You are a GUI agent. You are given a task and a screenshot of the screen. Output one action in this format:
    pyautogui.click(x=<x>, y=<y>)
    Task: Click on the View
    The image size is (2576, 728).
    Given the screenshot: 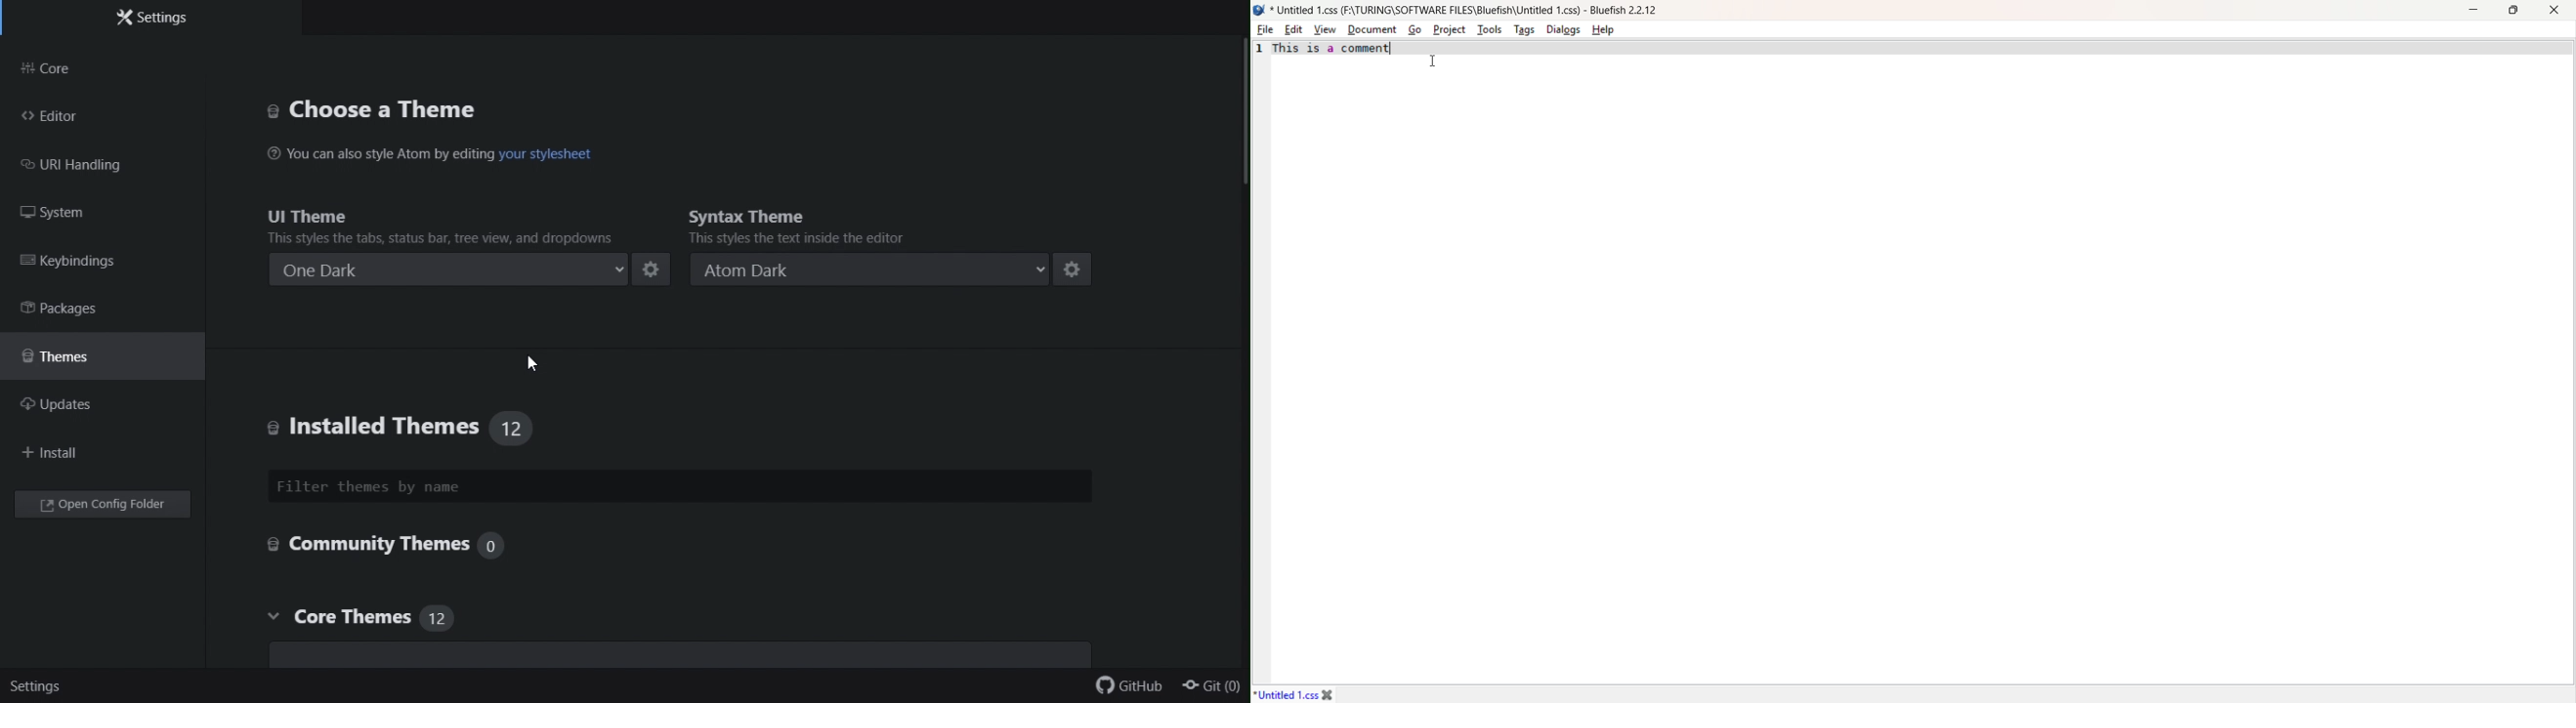 What is the action you would take?
    pyautogui.click(x=1322, y=29)
    